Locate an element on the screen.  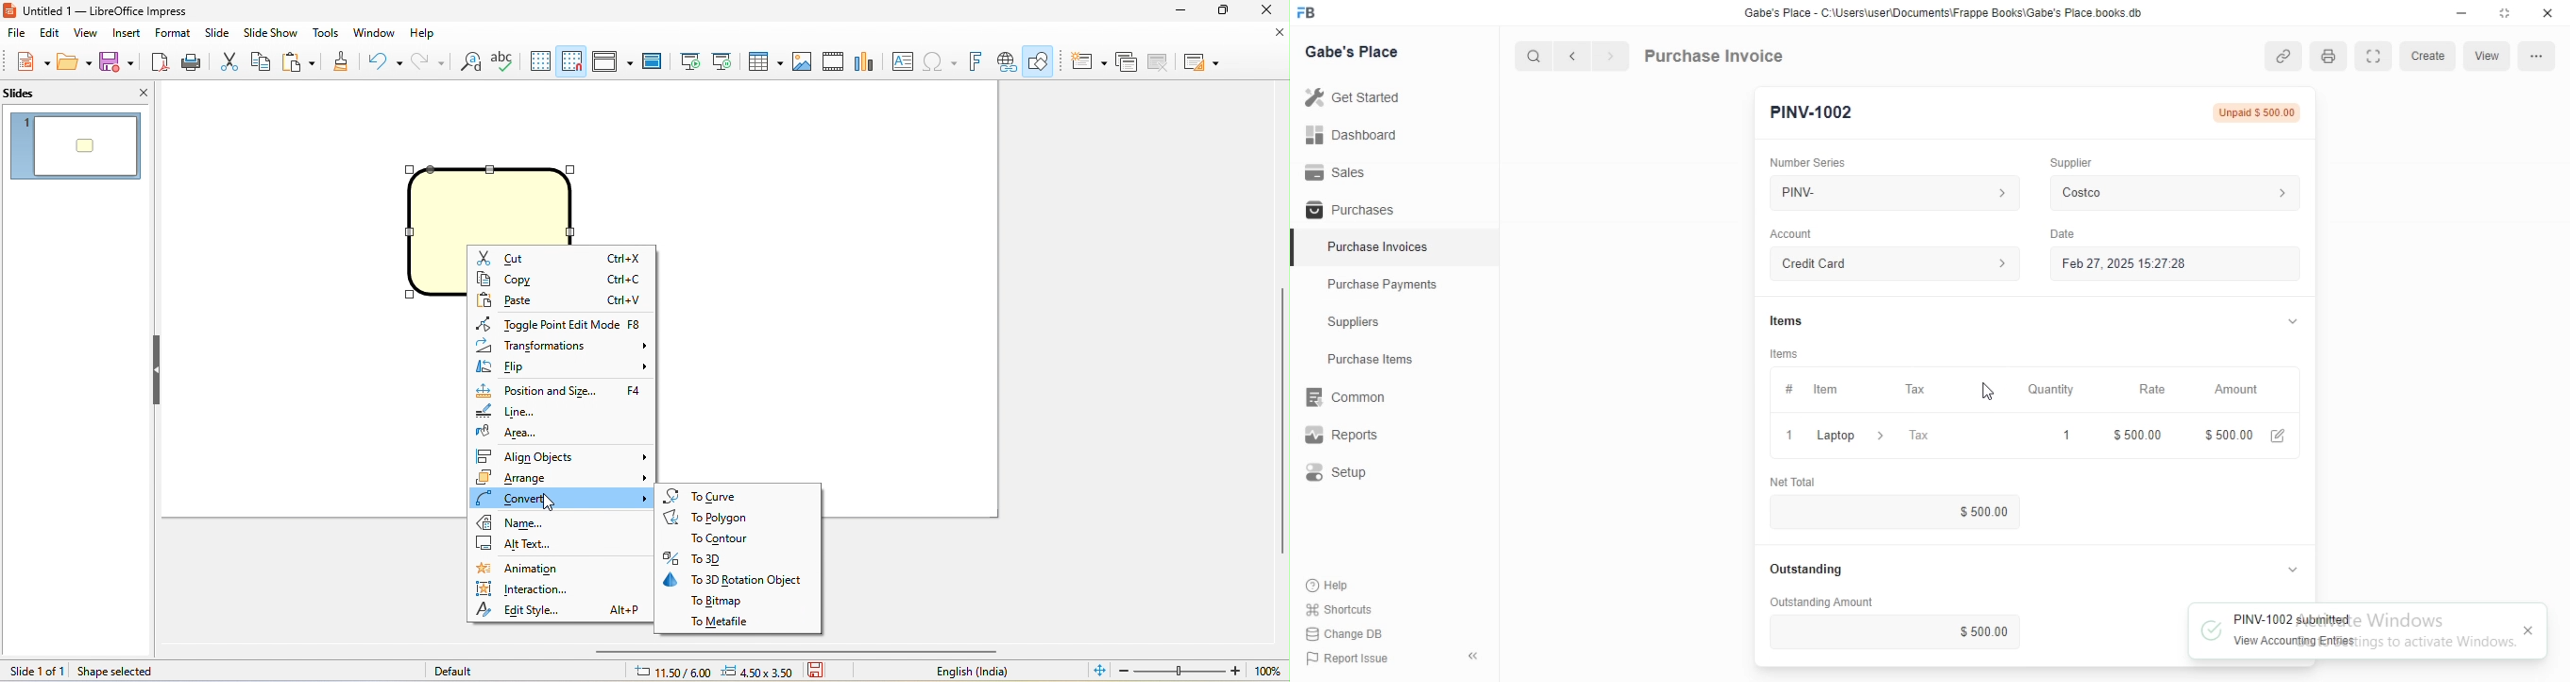
Unpaid $ 500.00 is located at coordinates (2256, 113).